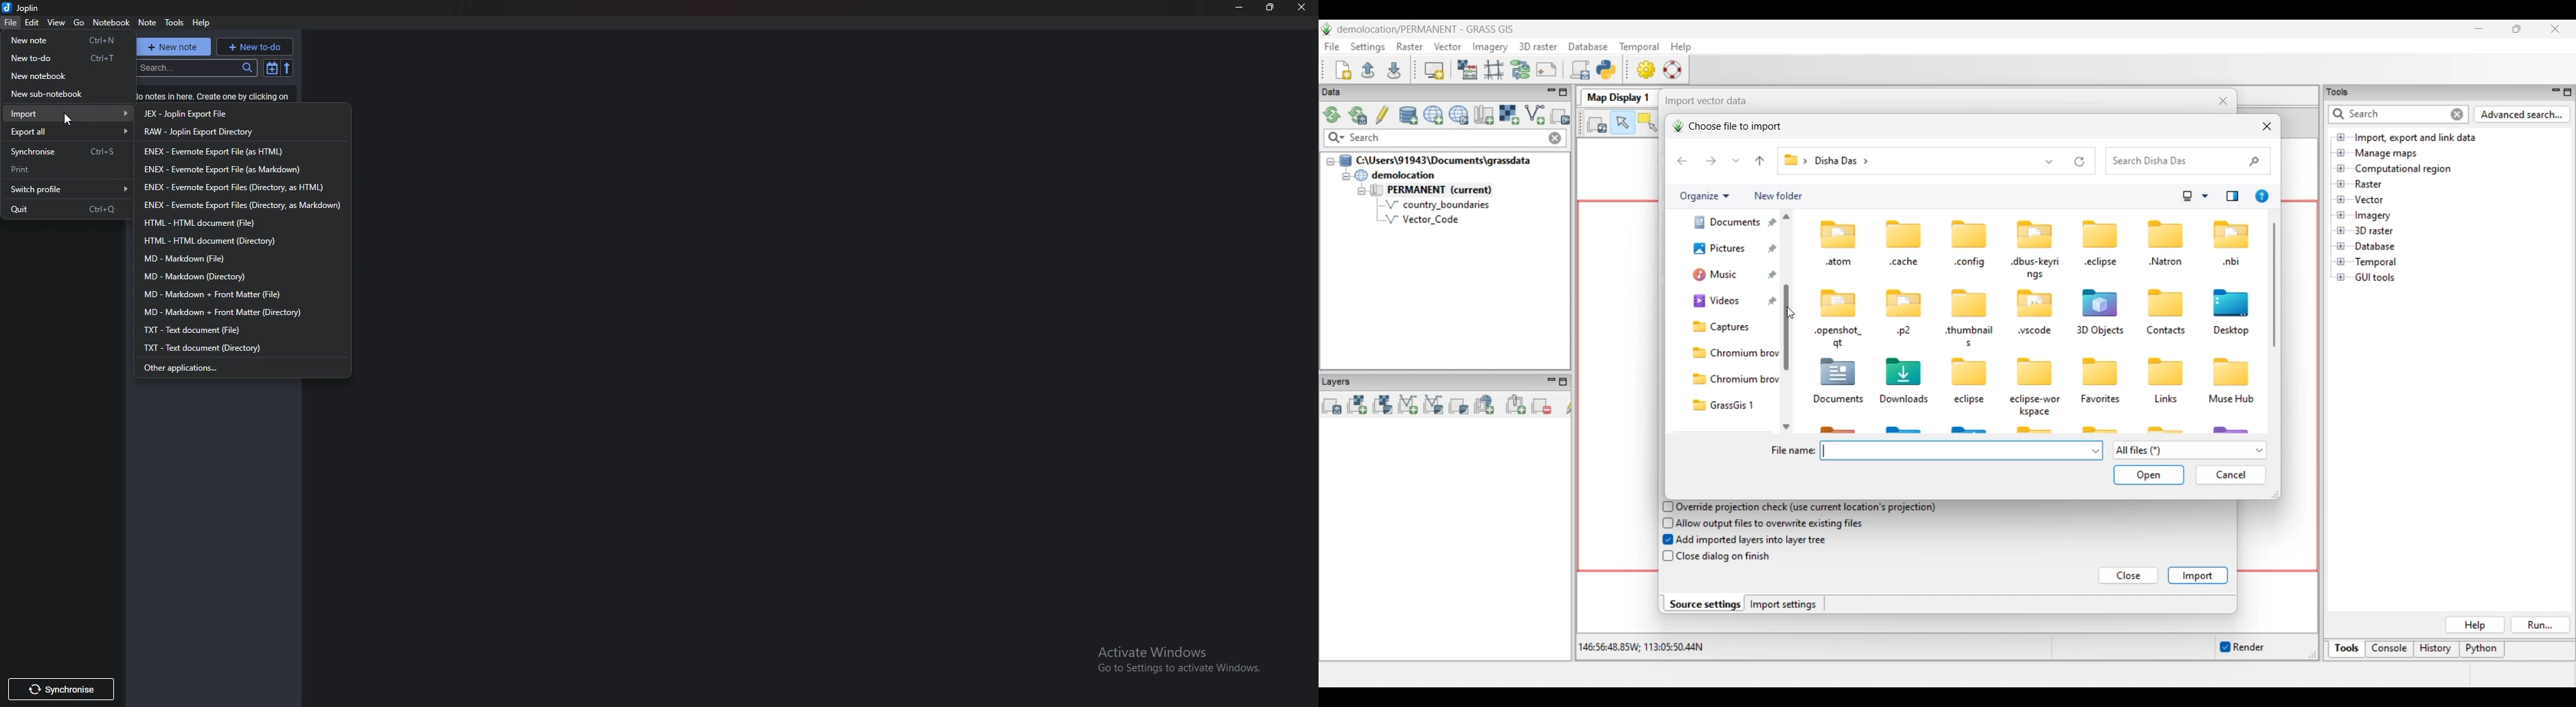 The image size is (2576, 728). Describe the element at coordinates (64, 153) in the screenshot. I see `Synchronize` at that location.